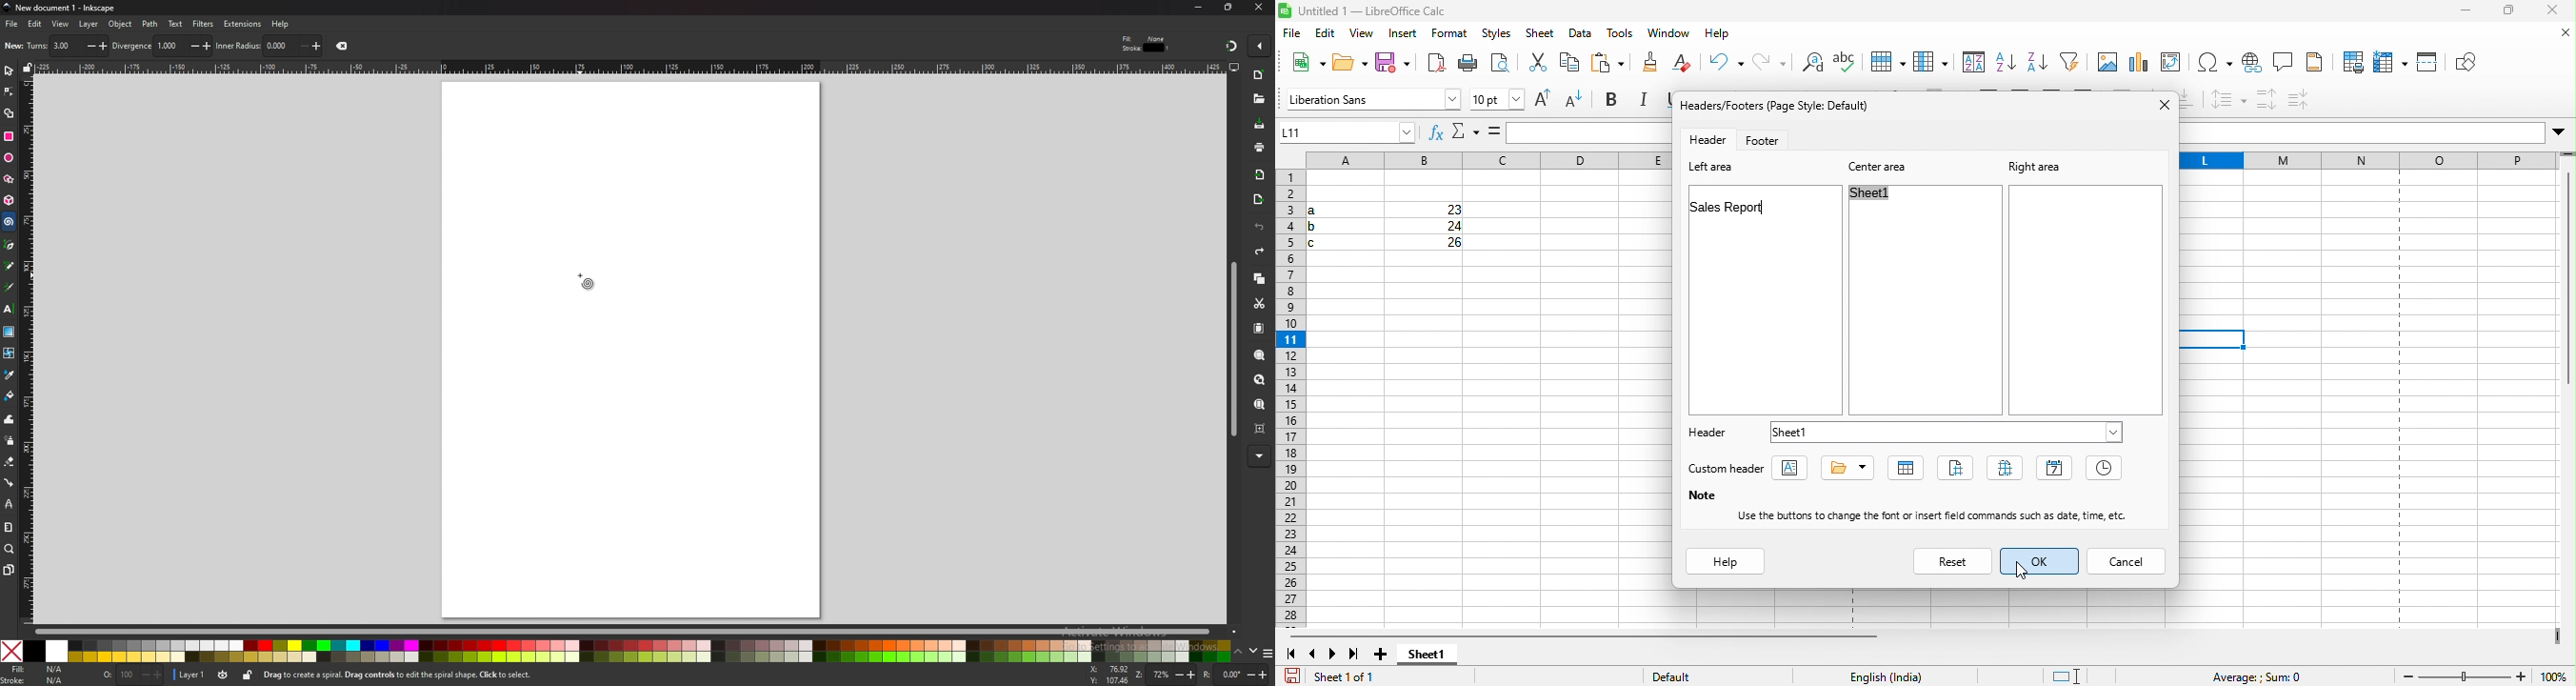 This screenshot has width=2576, height=700. I want to click on comment, so click(2285, 64).